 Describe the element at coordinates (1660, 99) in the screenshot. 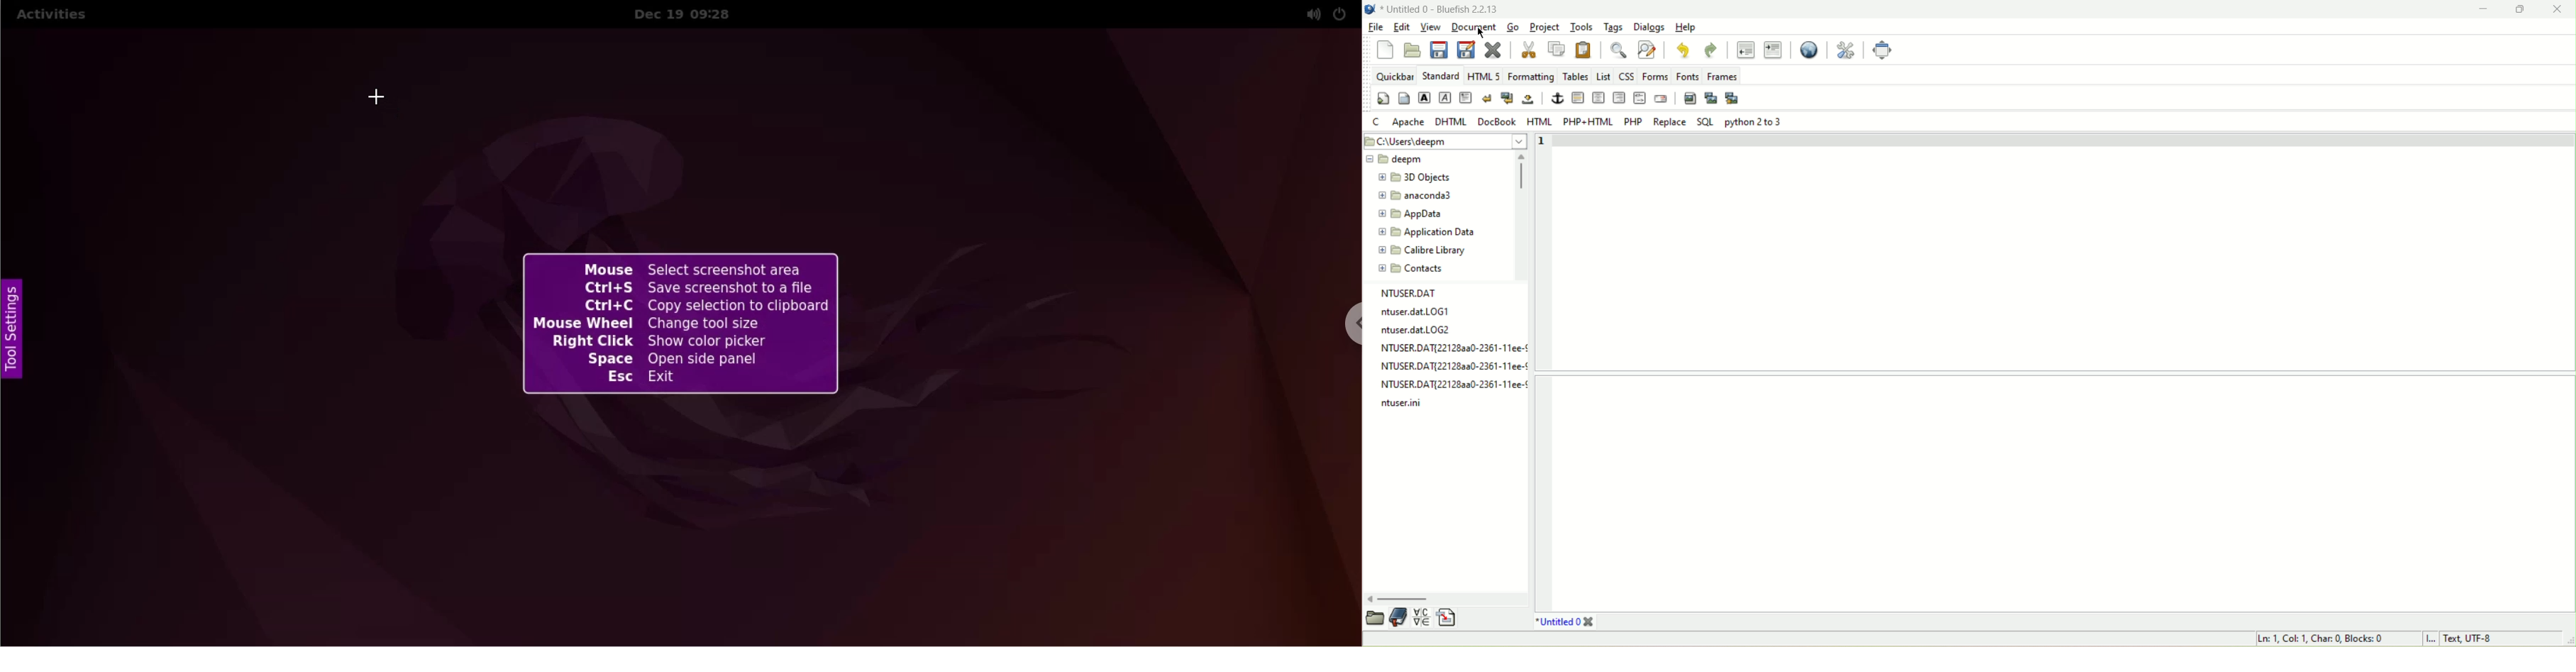

I see `email` at that location.